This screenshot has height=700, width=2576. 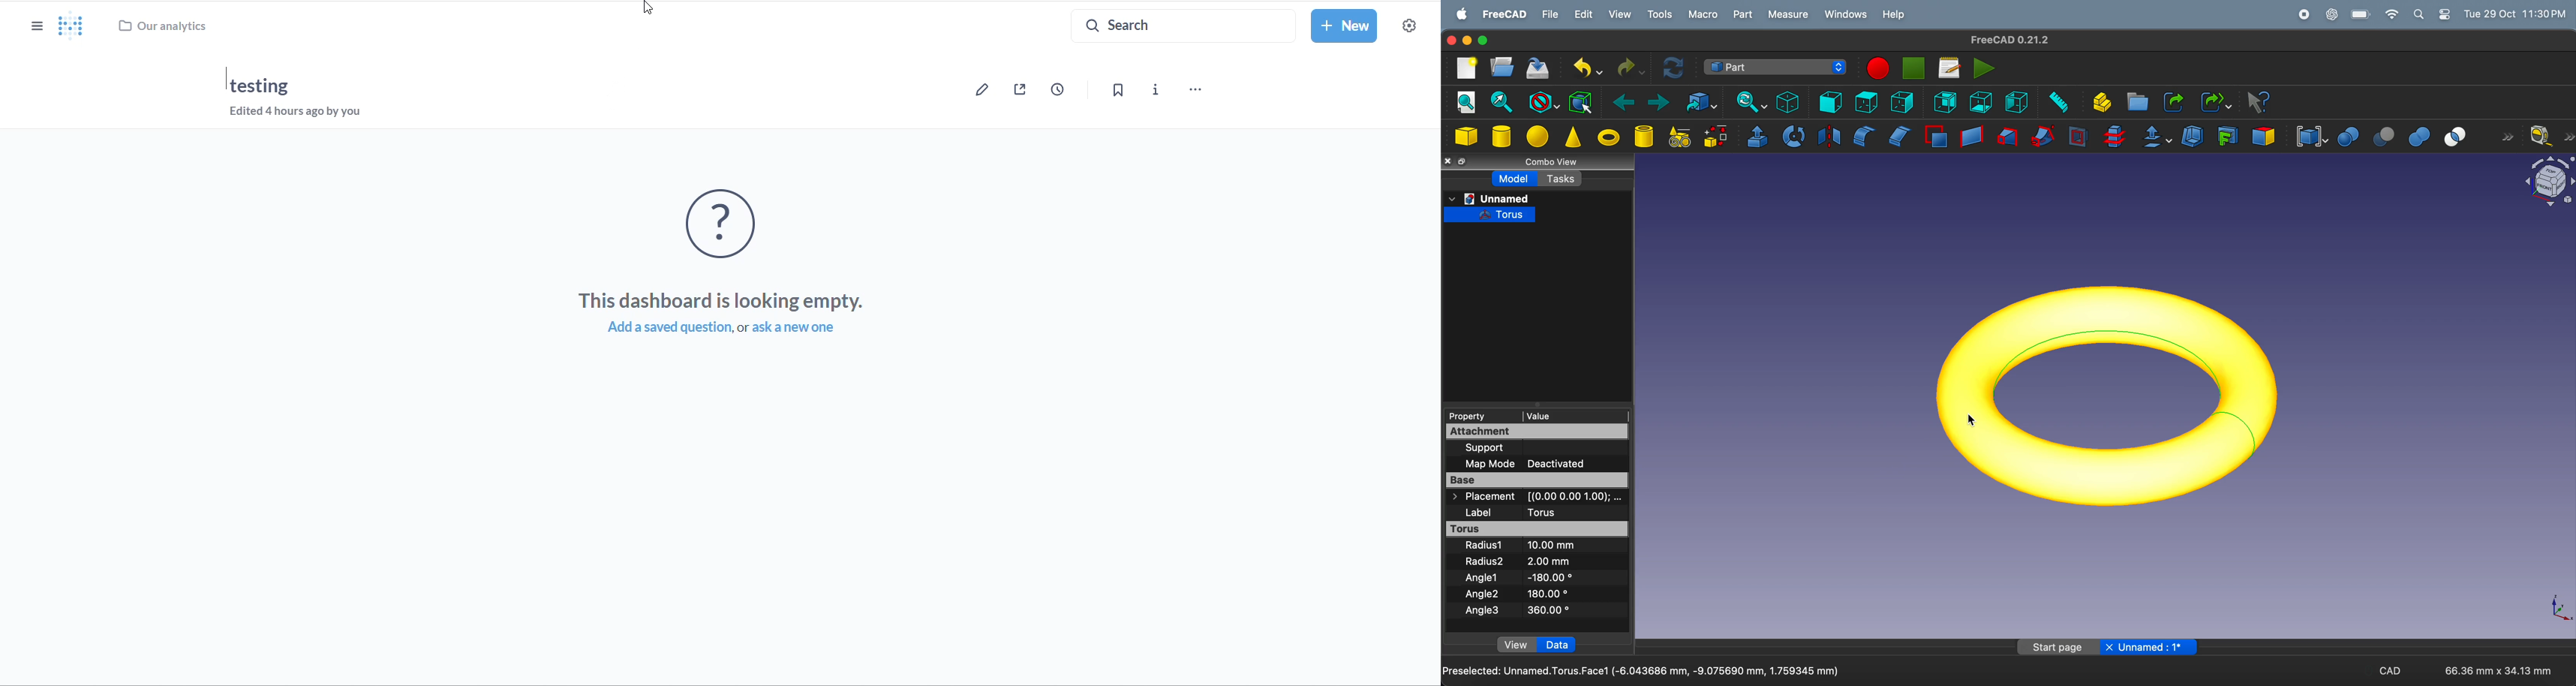 What do you see at coordinates (1537, 529) in the screenshot?
I see `torus` at bounding box center [1537, 529].